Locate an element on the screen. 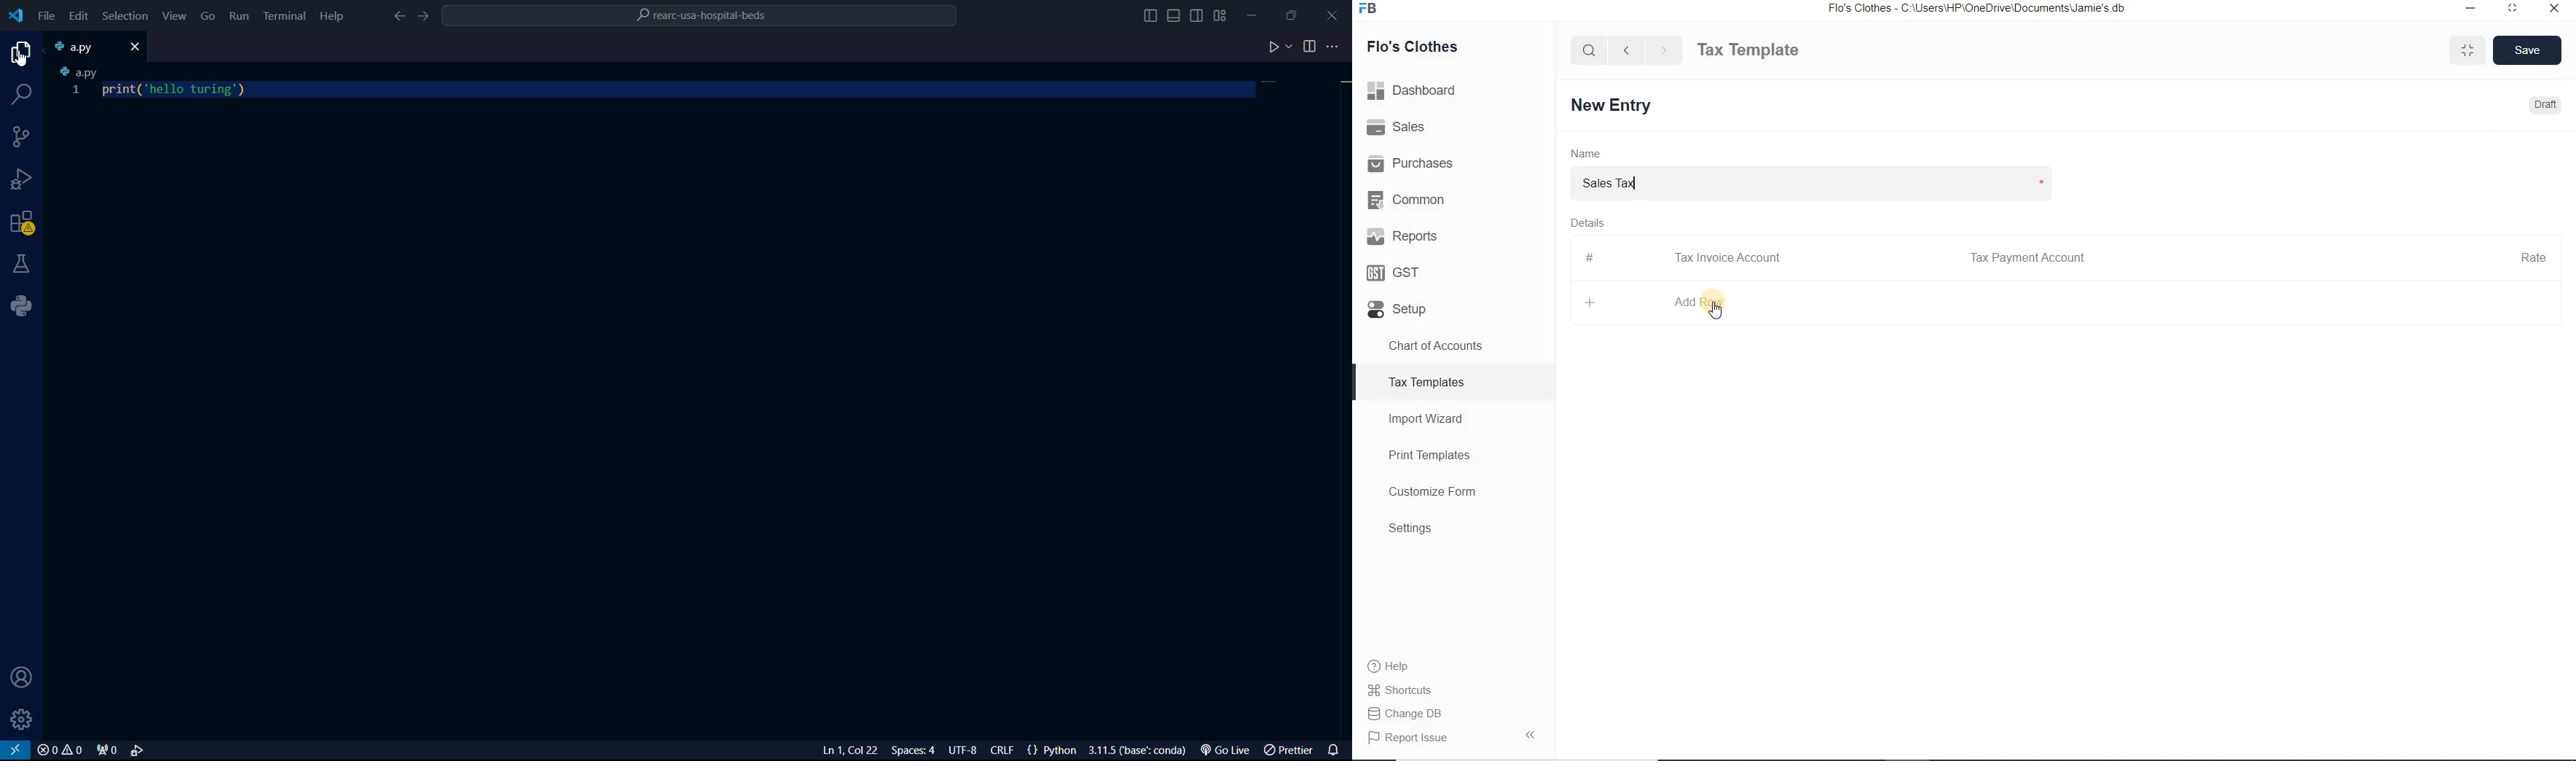 Image resolution: width=2576 pixels, height=784 pixels. Add is located at coordinates (1591, 302).